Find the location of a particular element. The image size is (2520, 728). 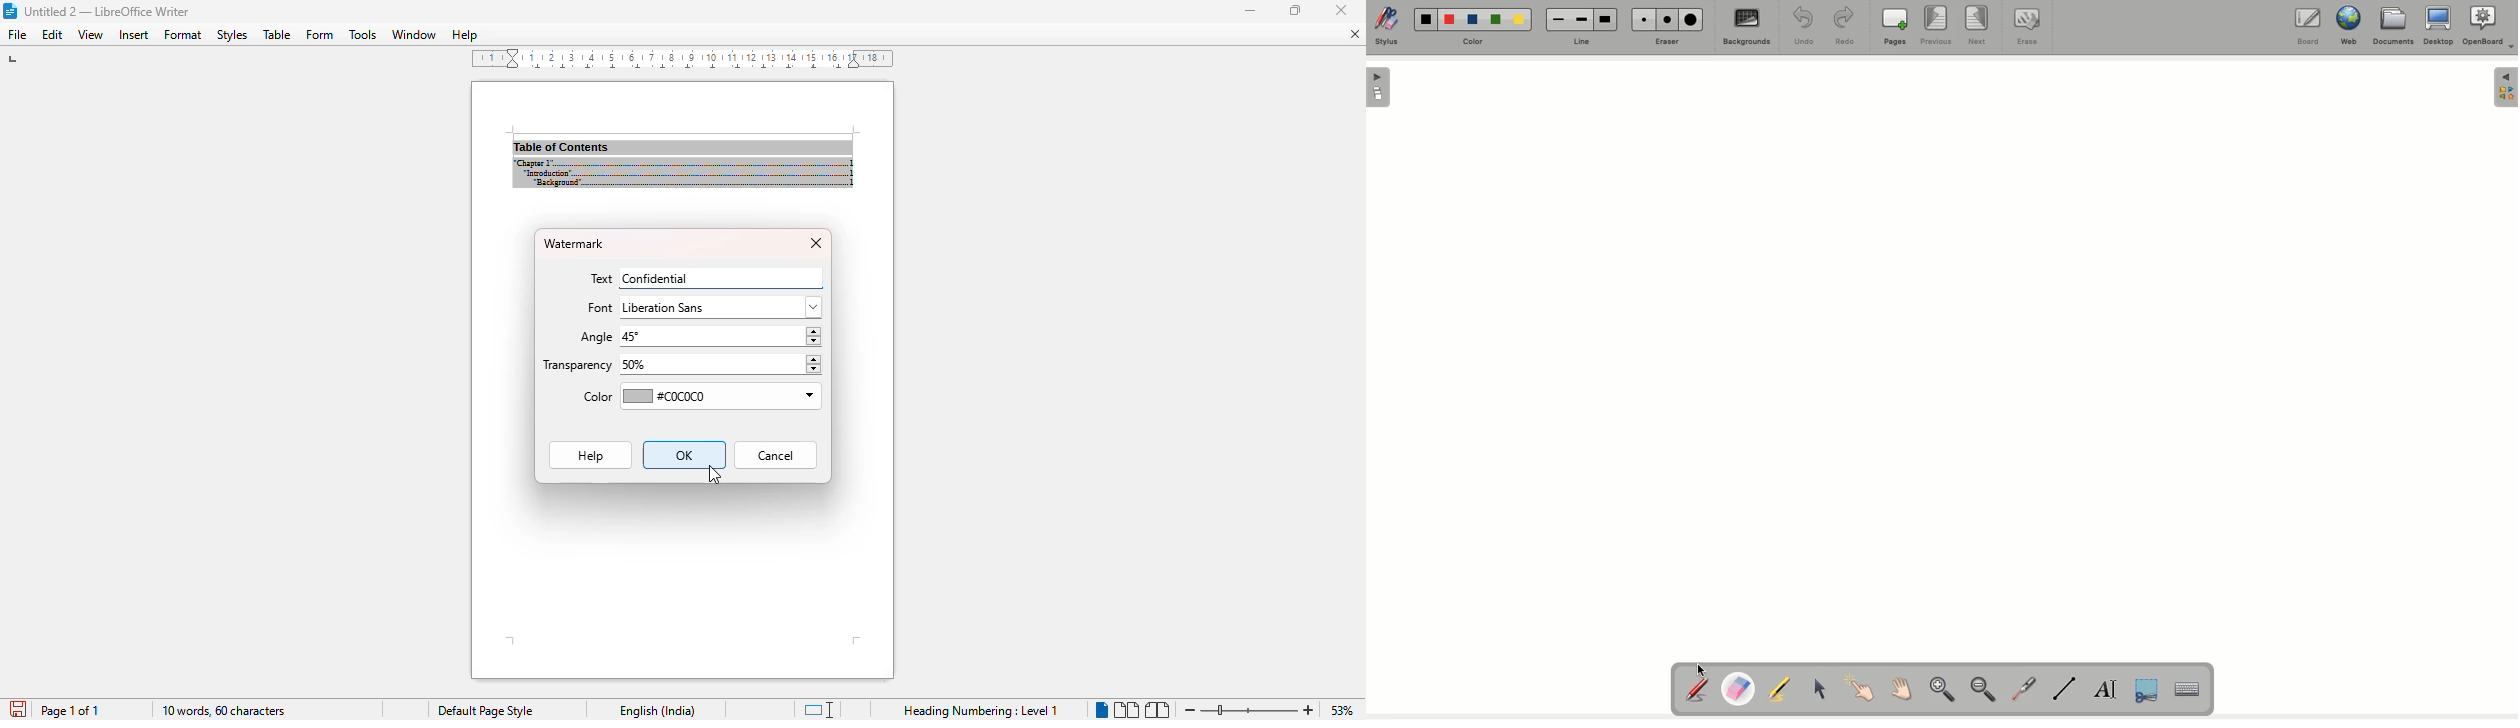

zoom out is located at coordinates (1190, 709).